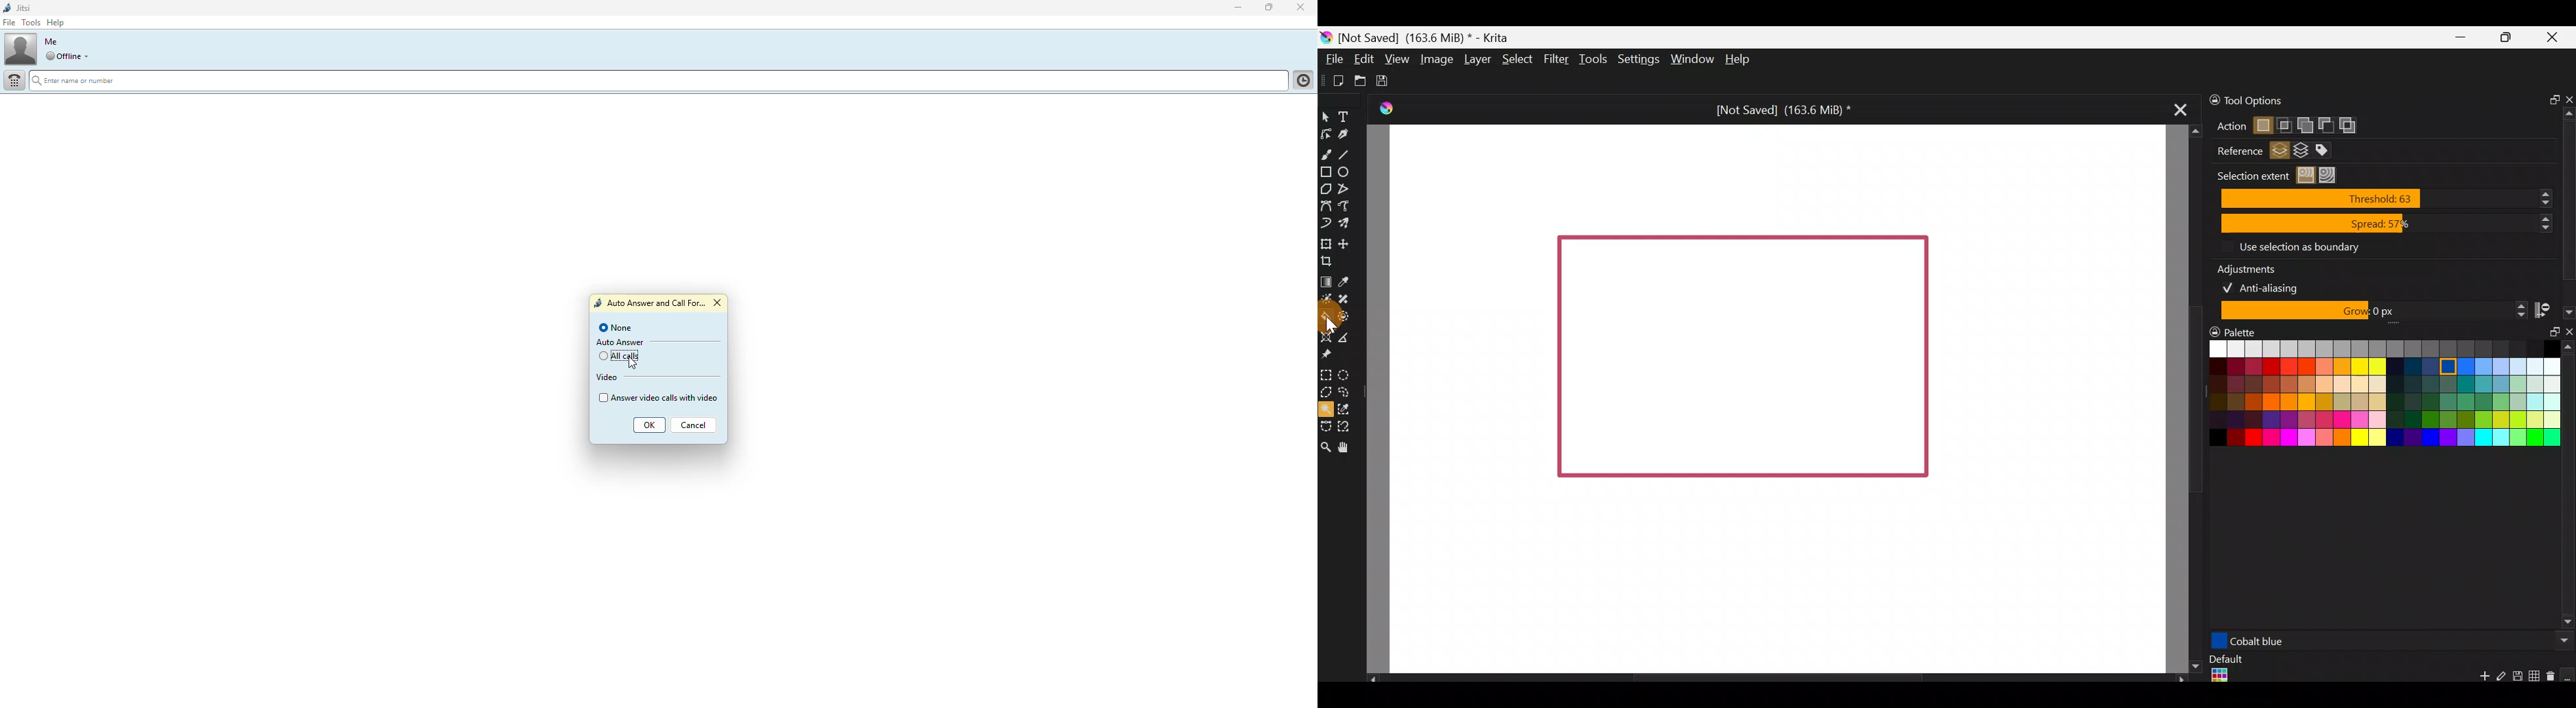 The height and width of the screenshot is (728, 2576). Describe the element at coordinates (1325, 204) in the screenshot. I see `Bezier curve tool` at that location.